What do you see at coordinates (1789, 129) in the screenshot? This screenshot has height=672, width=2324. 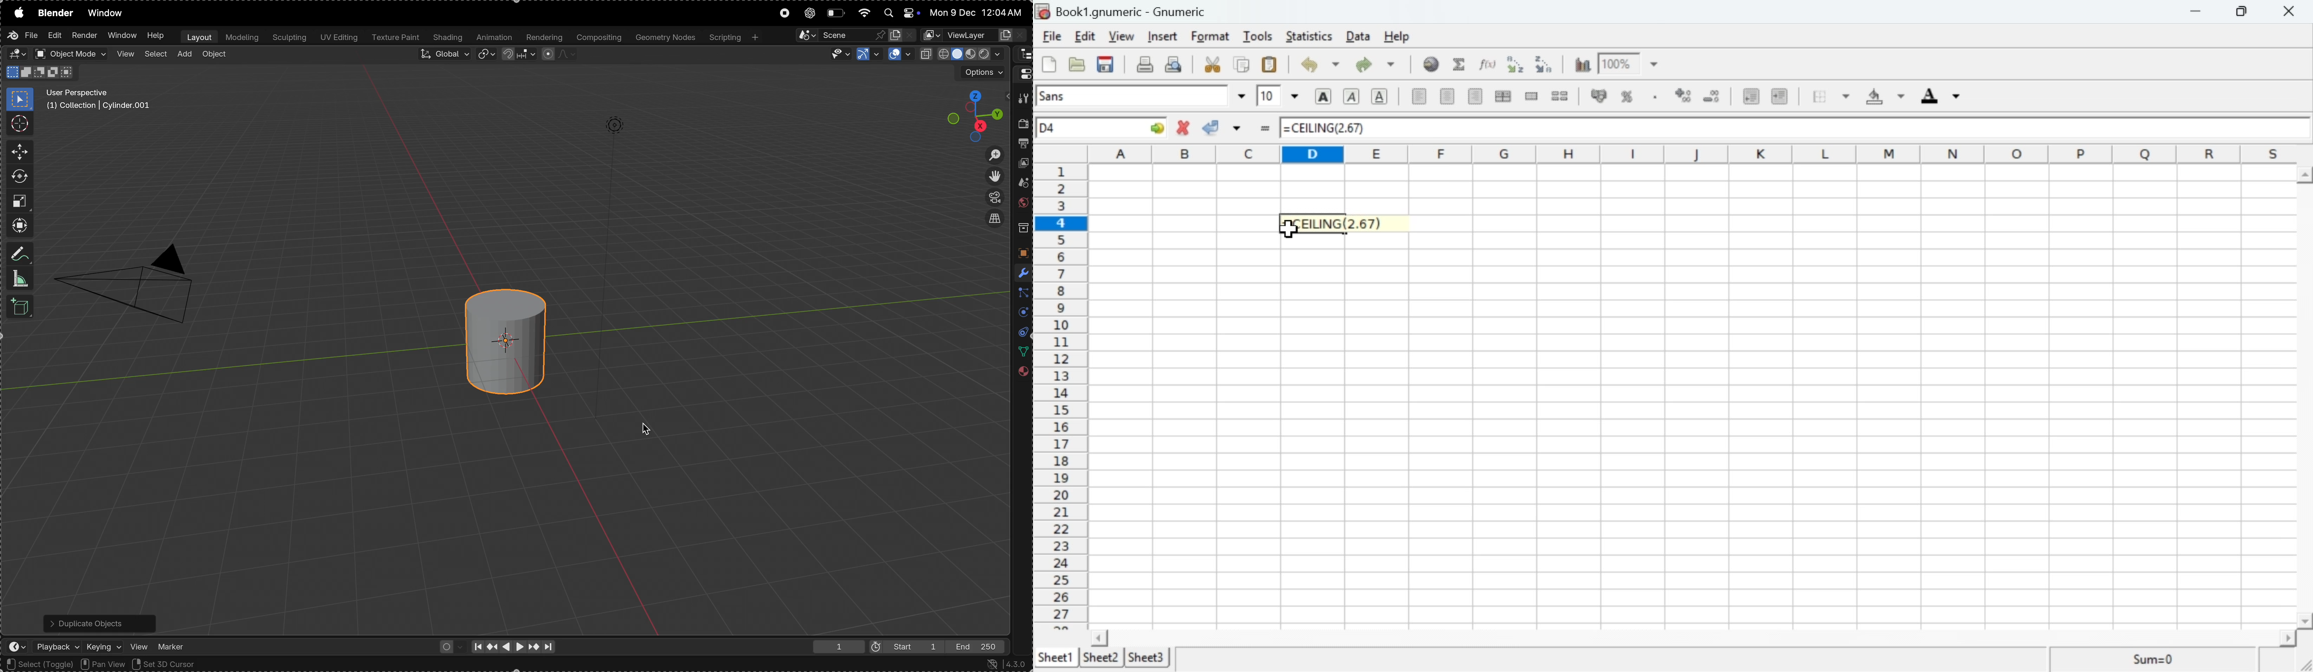 I see `Contents of  the active cell` at bounding box center [1789, 129].